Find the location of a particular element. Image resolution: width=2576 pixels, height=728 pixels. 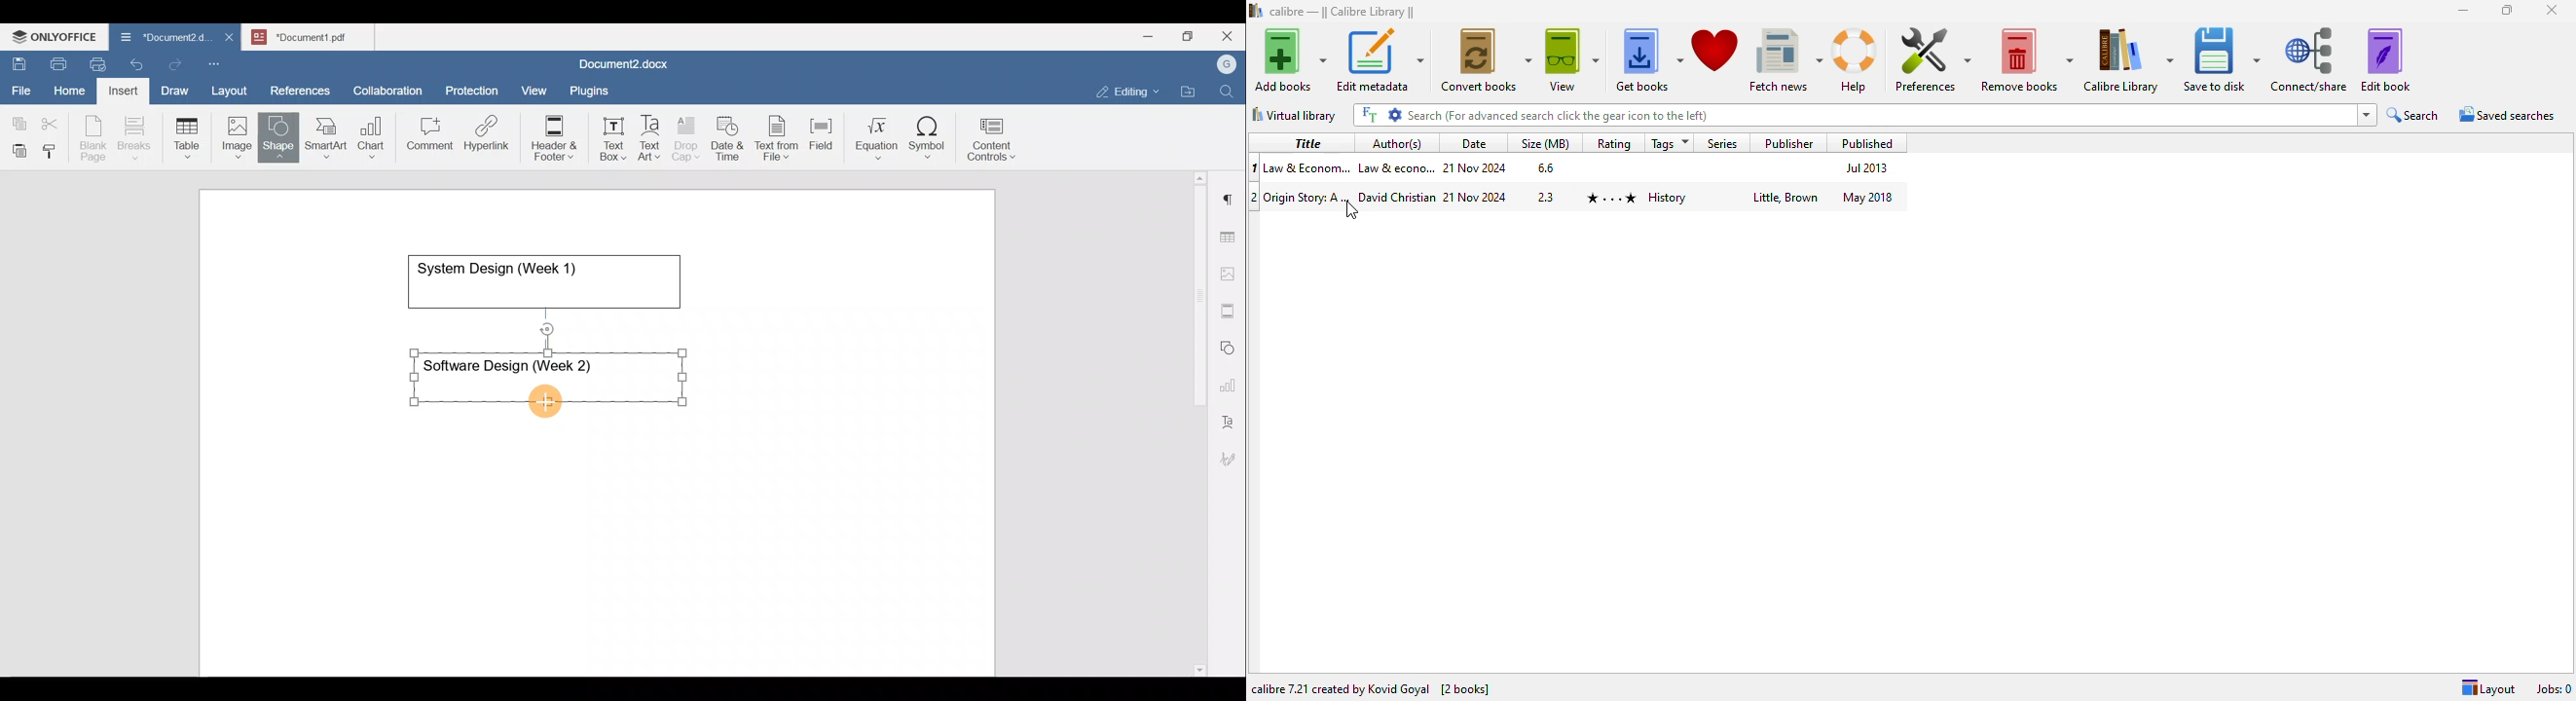

Find is located at coordinates (1228, 92).